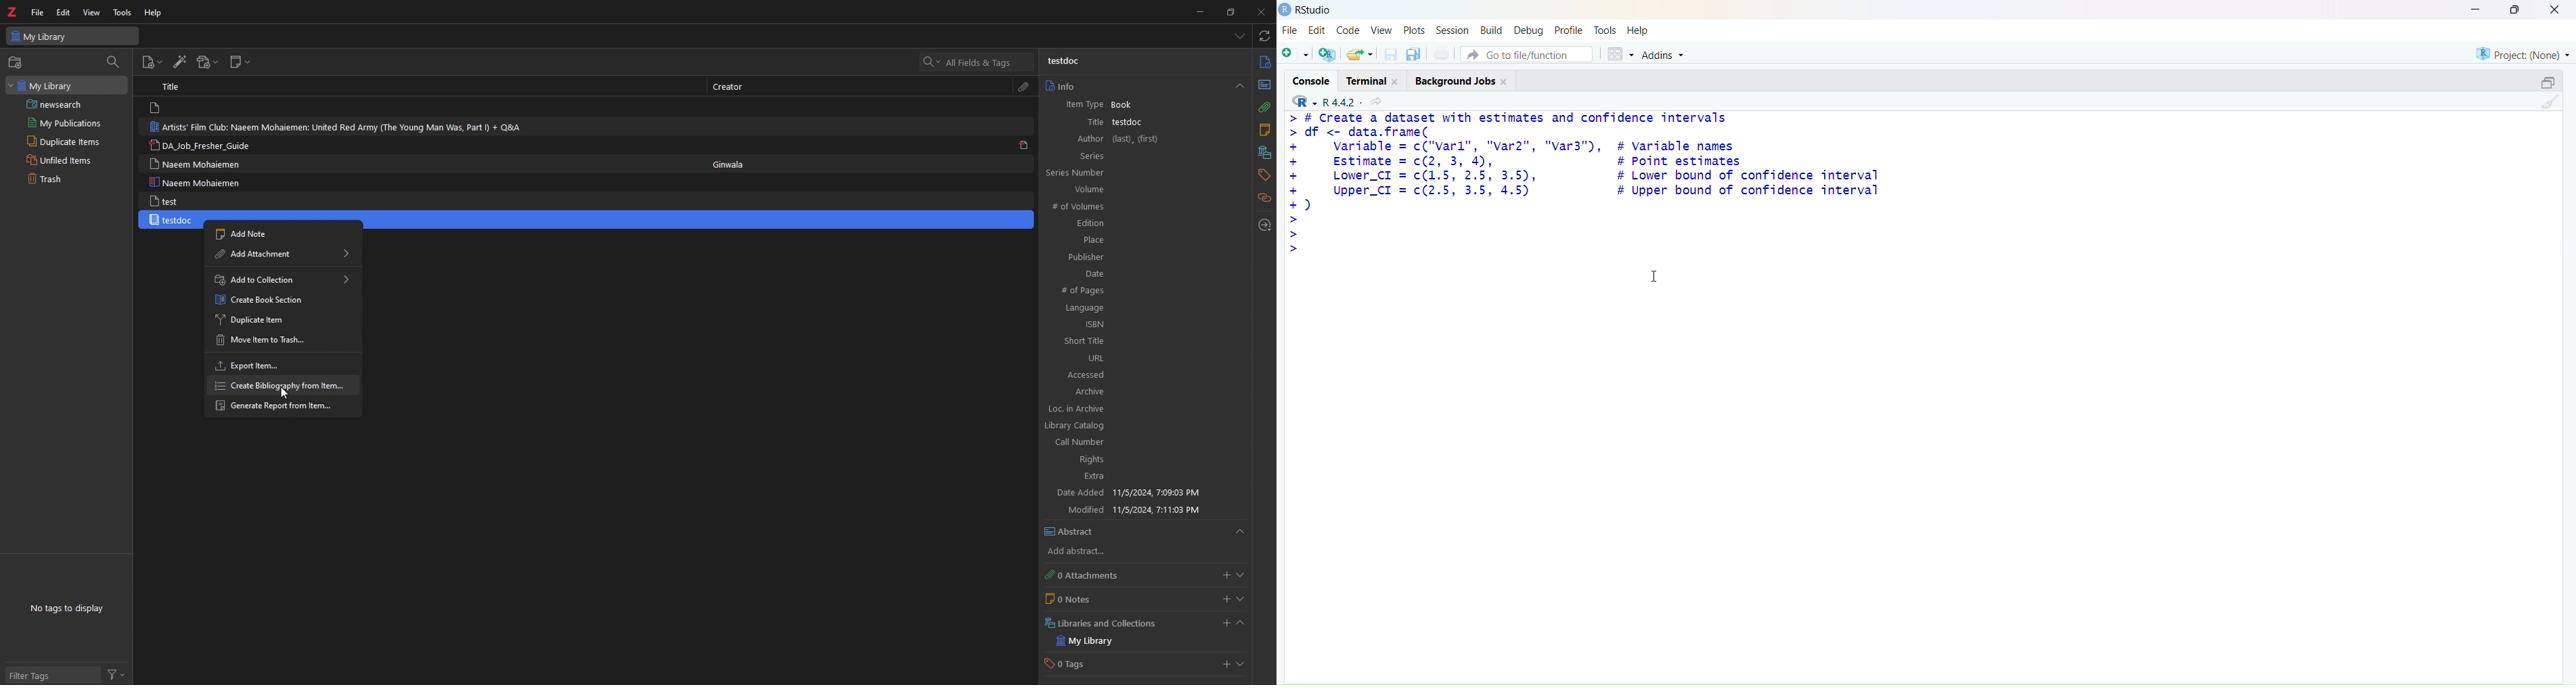  Describe the element at coordinates (1375, 80) in the screenshot. I see `Terminal` at that location.